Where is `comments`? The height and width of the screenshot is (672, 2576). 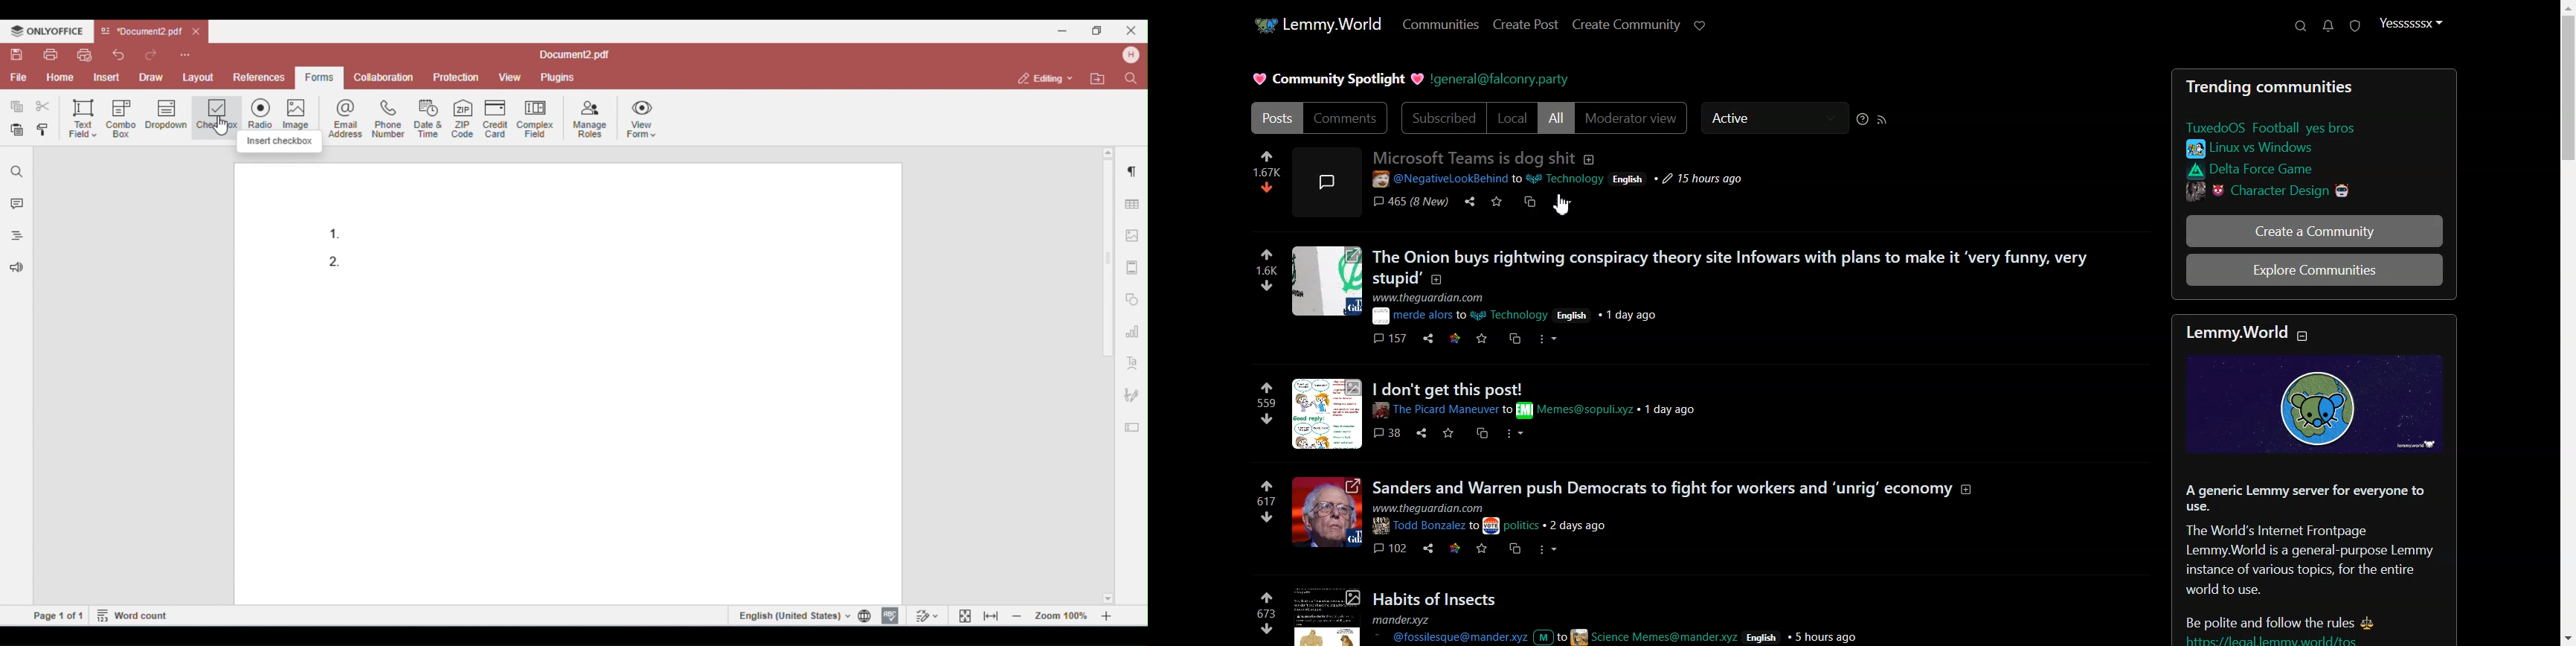
comments is located at coordinates (1410, 203).